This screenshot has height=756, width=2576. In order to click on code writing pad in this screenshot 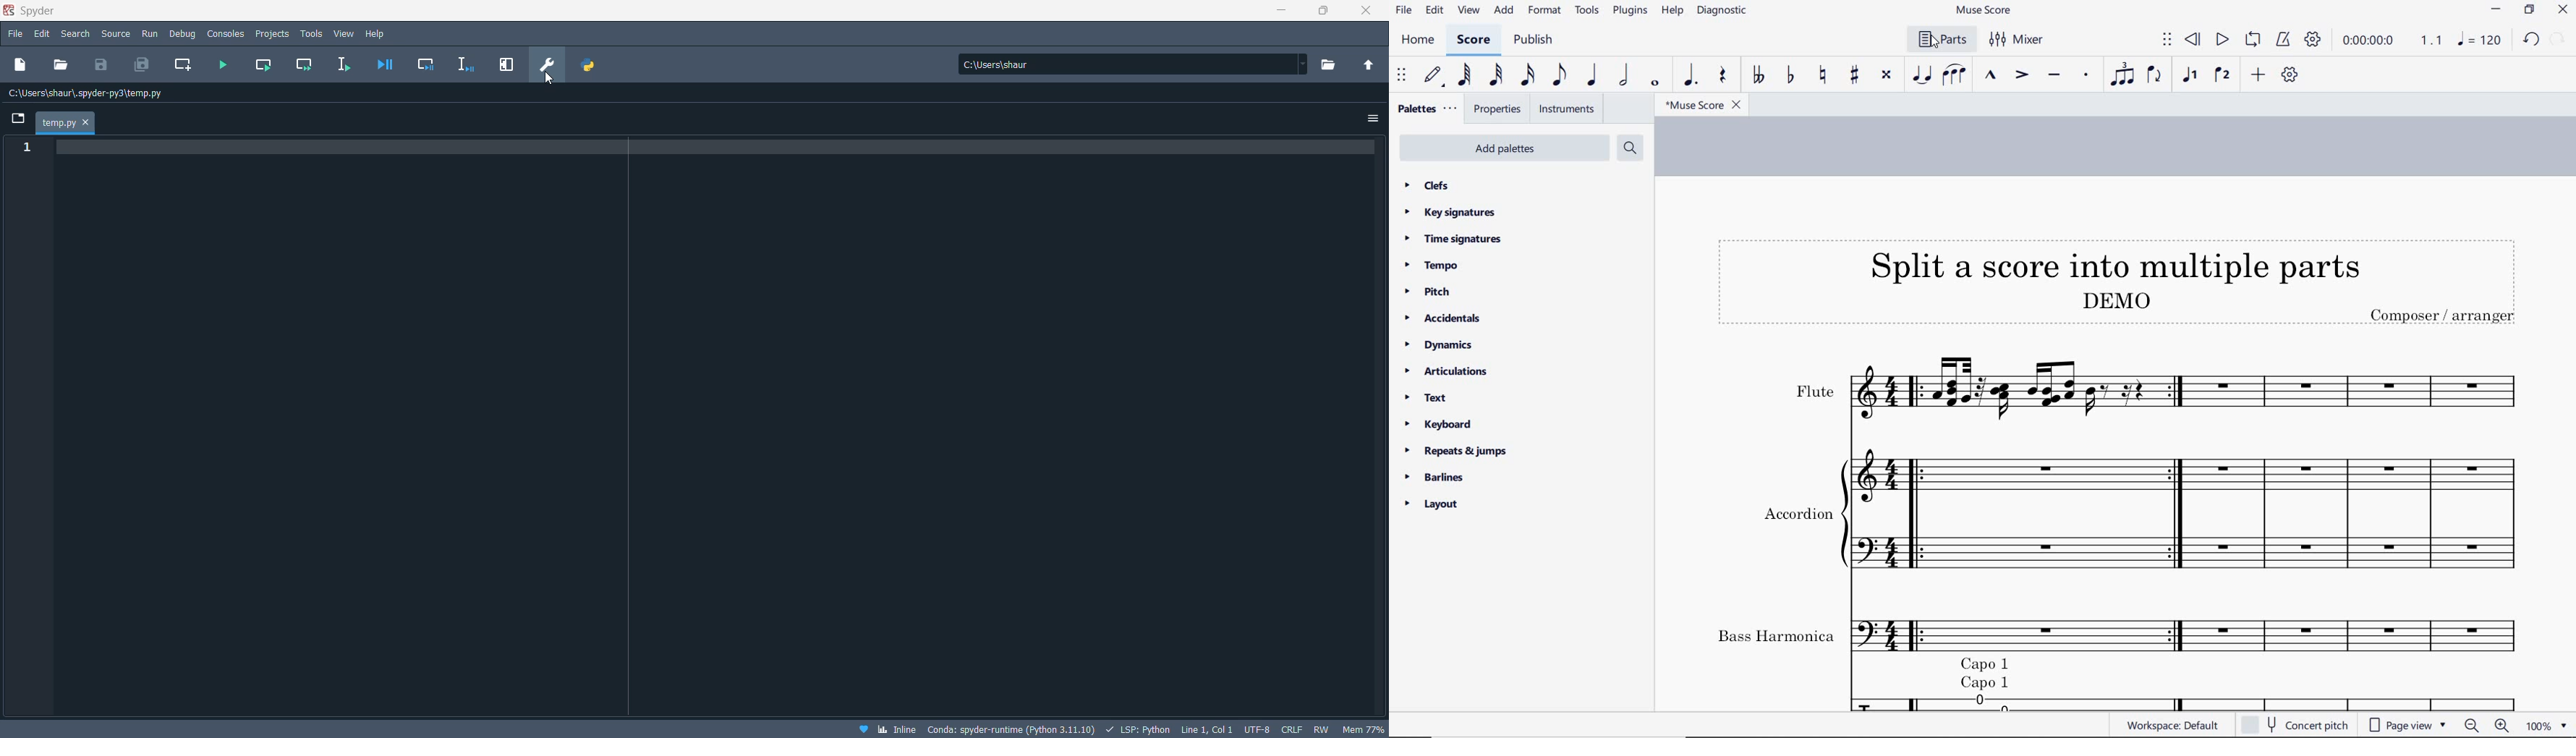, I will do `click(722, 425)`.